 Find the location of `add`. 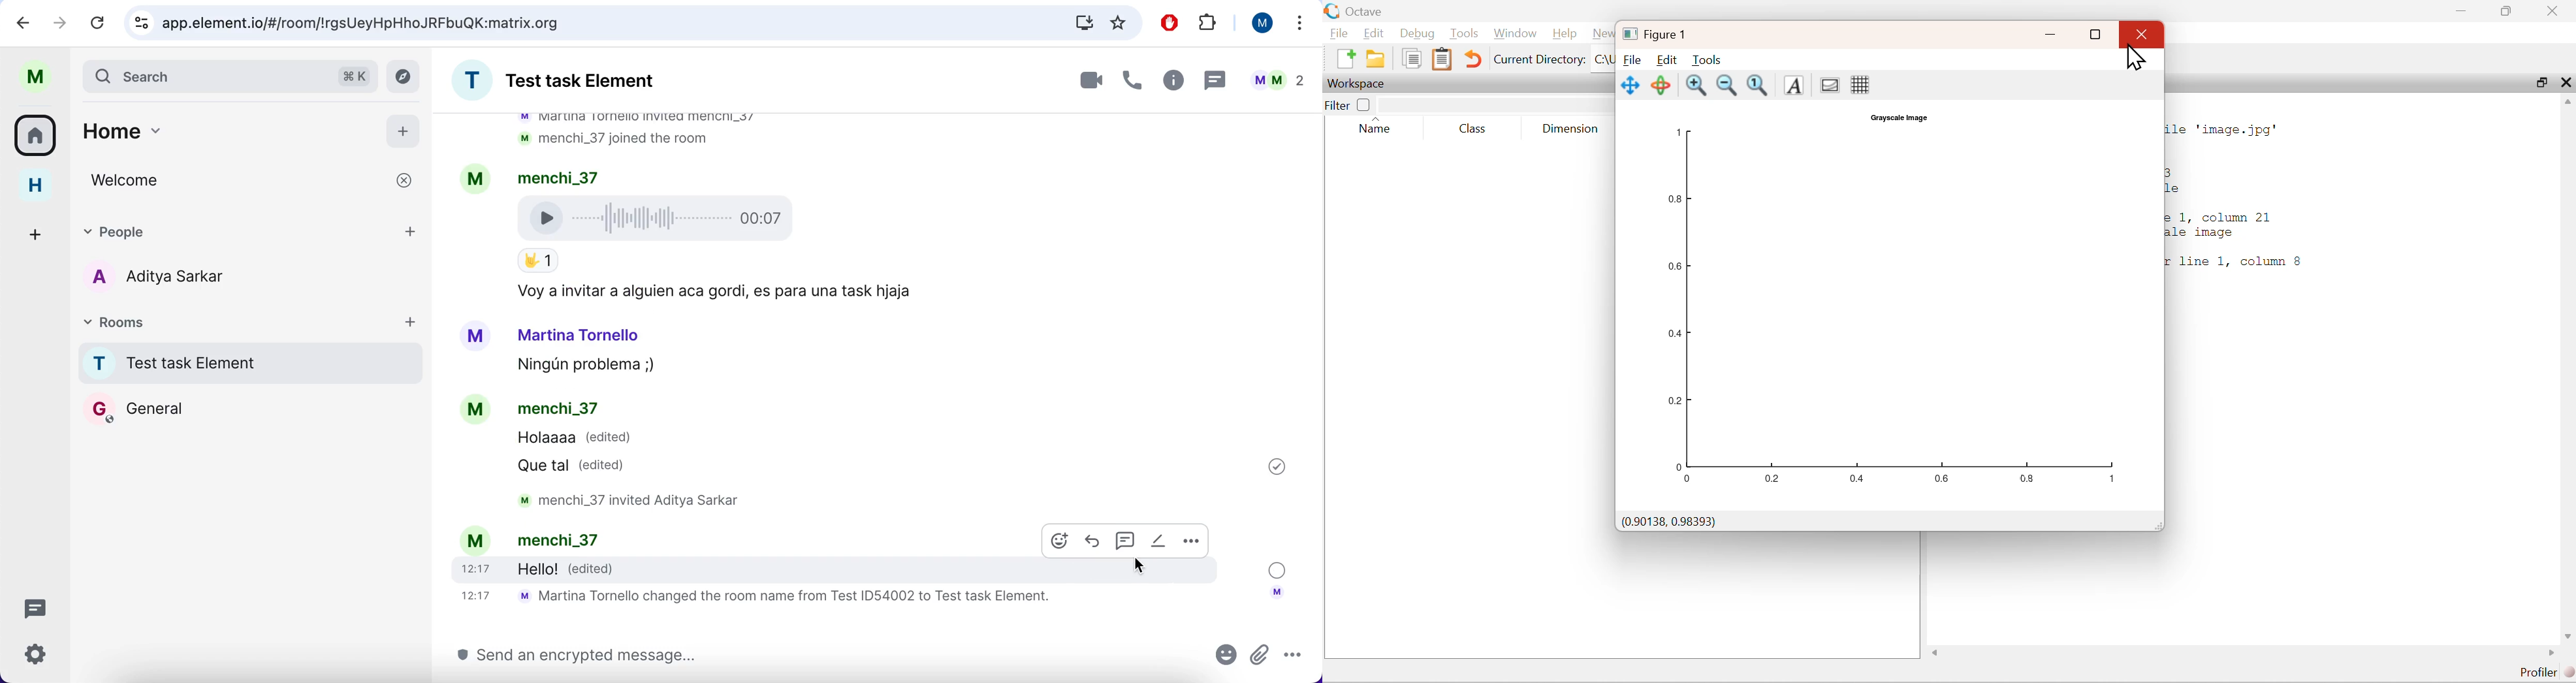

add is located at coordinates (413, 230).